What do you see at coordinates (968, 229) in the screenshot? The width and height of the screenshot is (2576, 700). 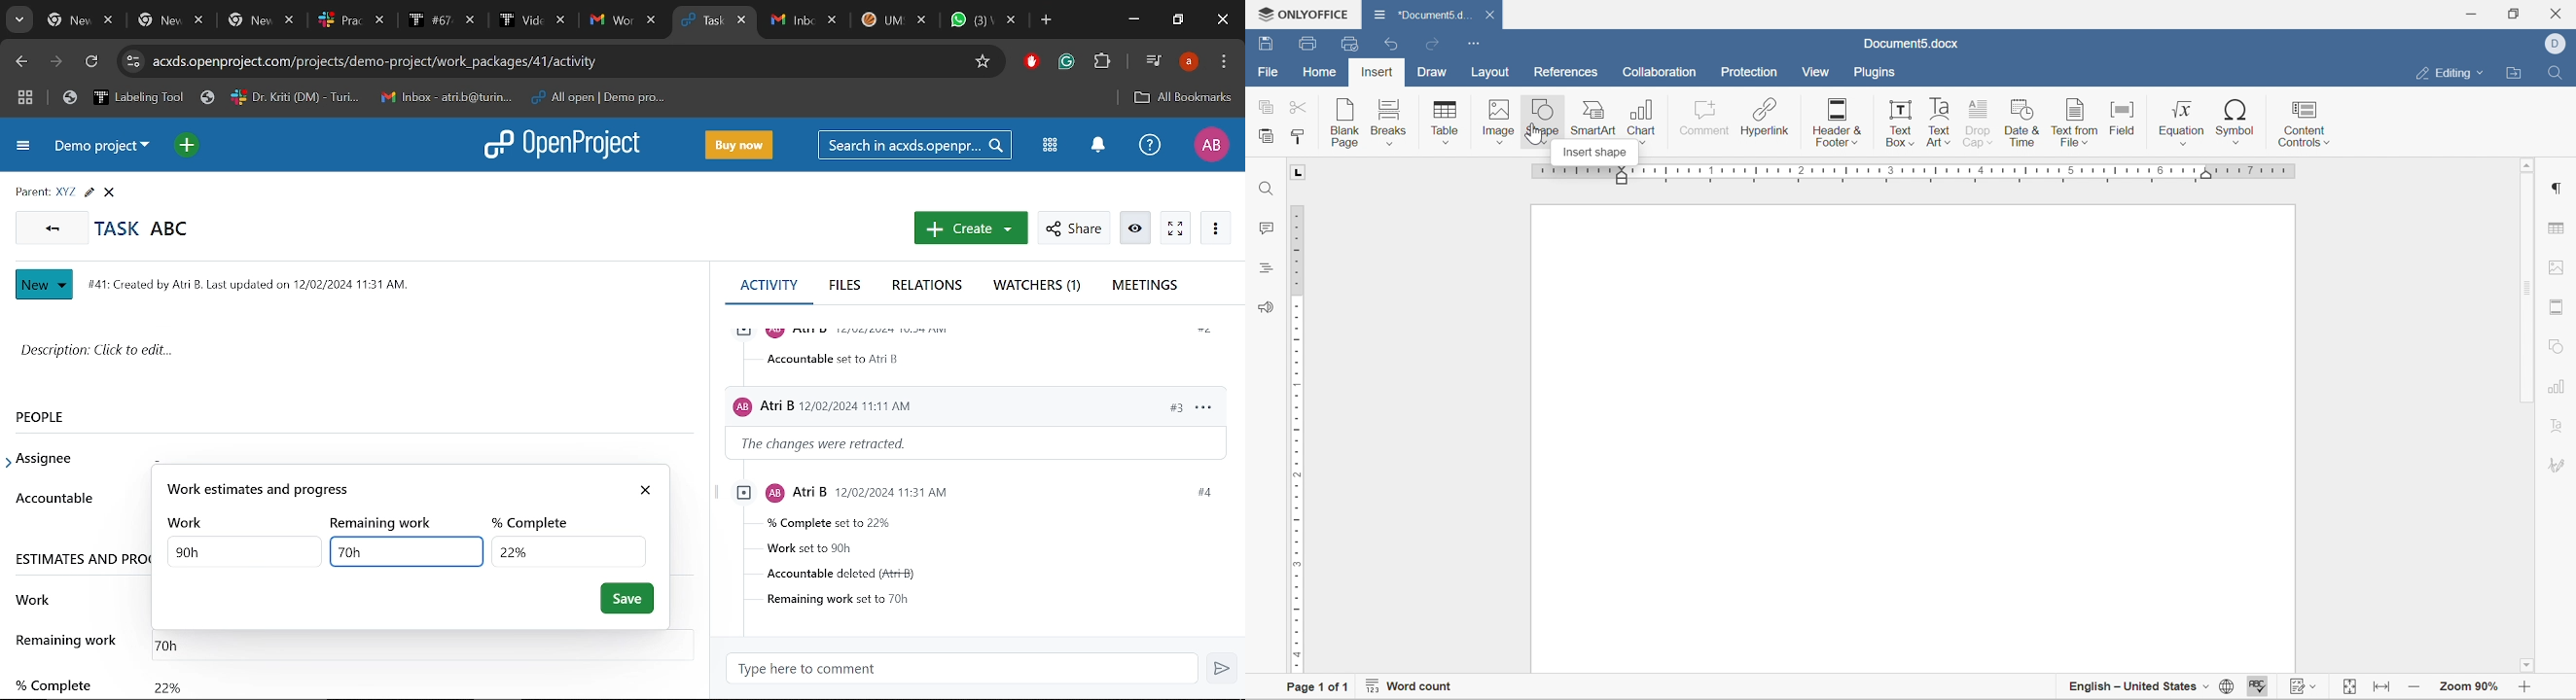 I see `Create` at bounding box center [968, 229].